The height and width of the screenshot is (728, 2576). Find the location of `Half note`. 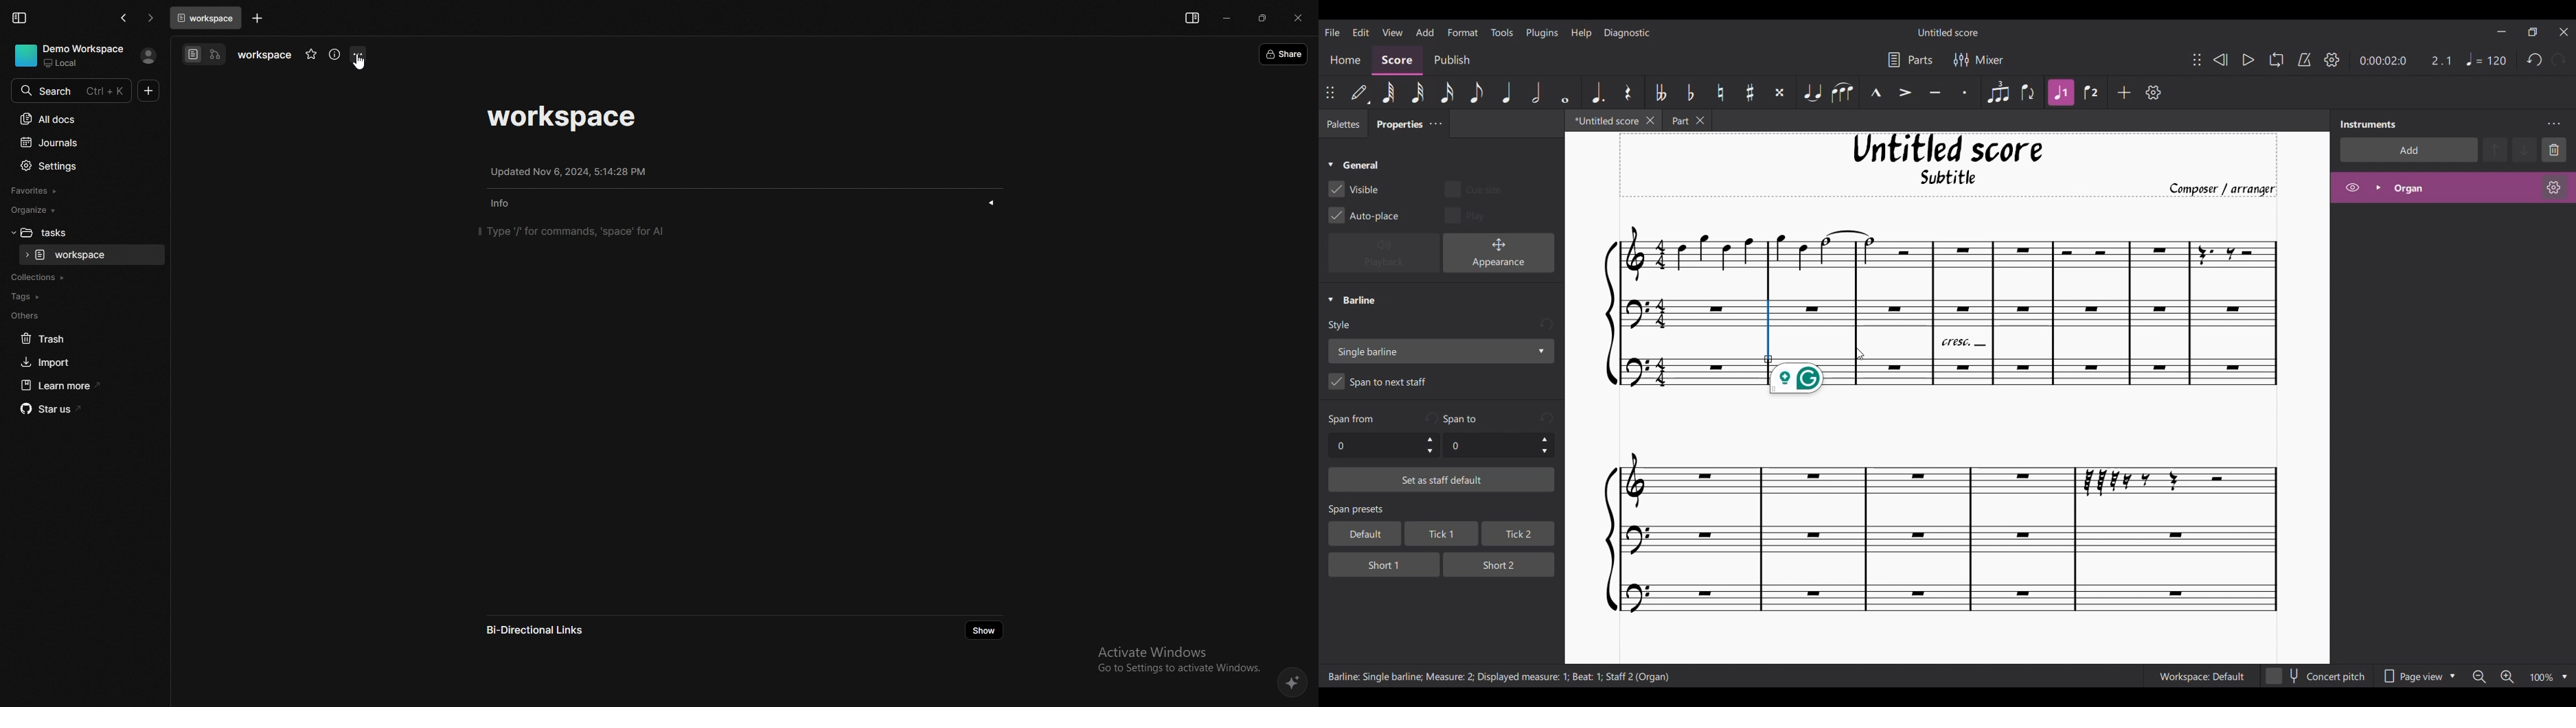

Half note is located at coordinates (1537, 92).